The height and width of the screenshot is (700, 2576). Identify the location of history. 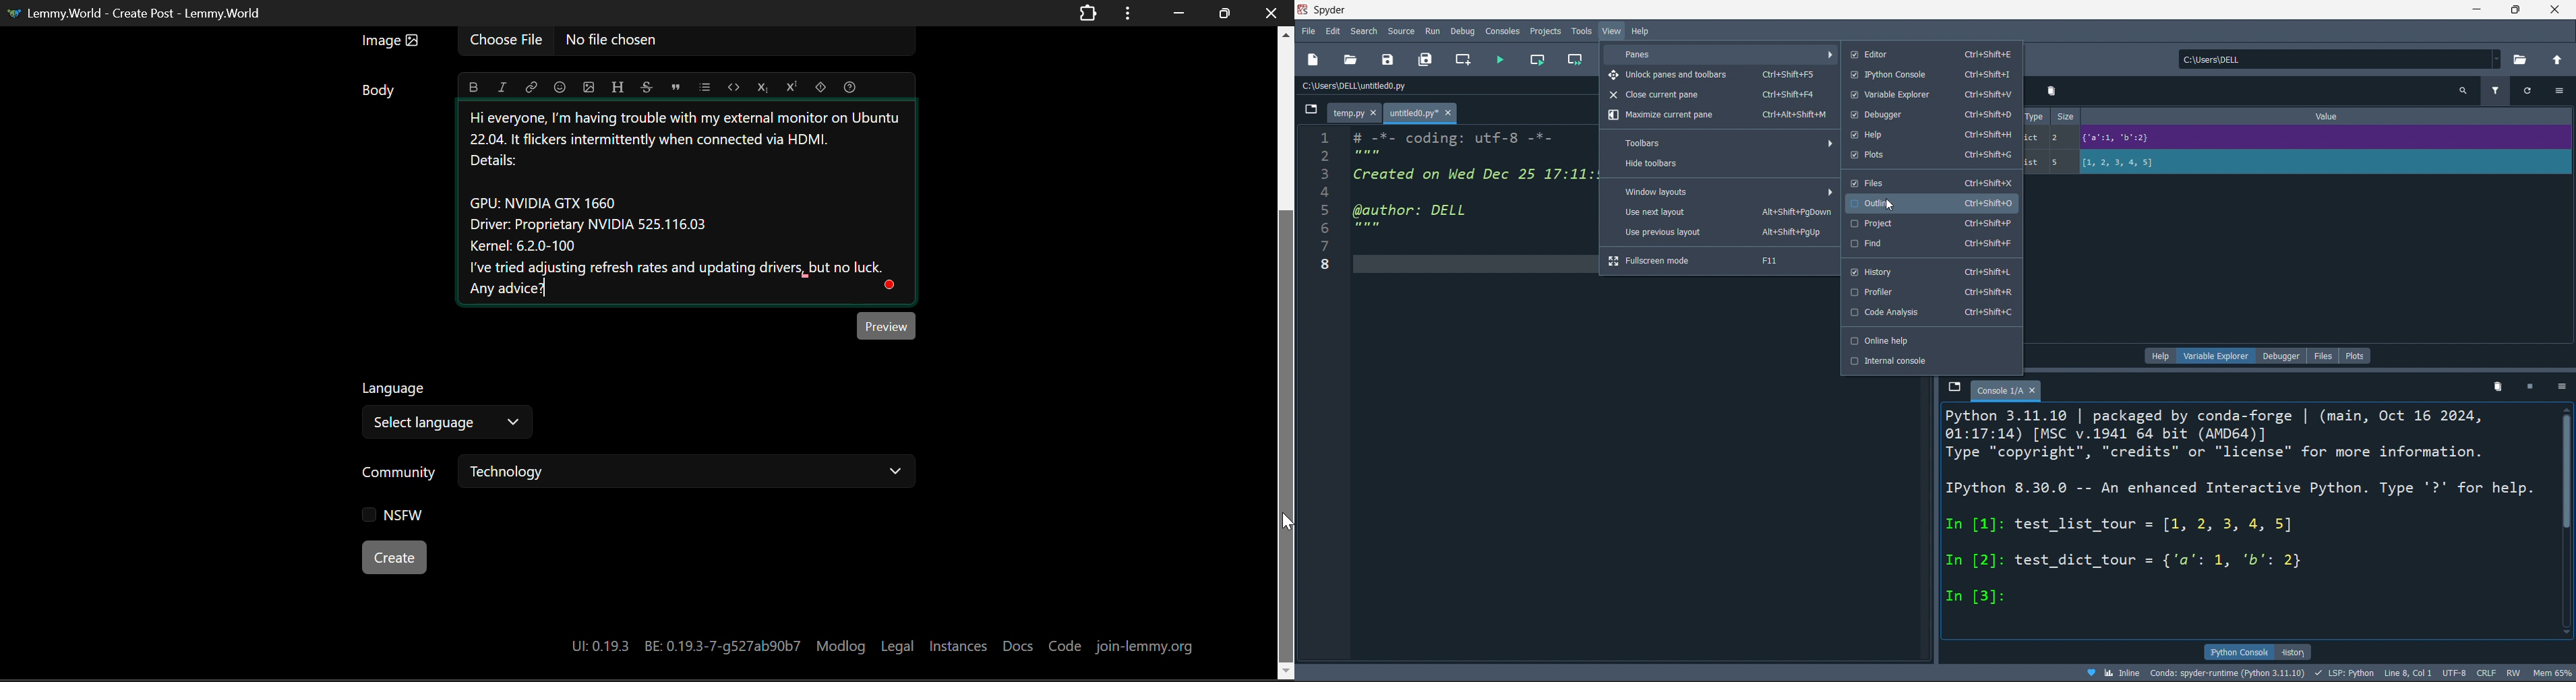
(1931, 272).